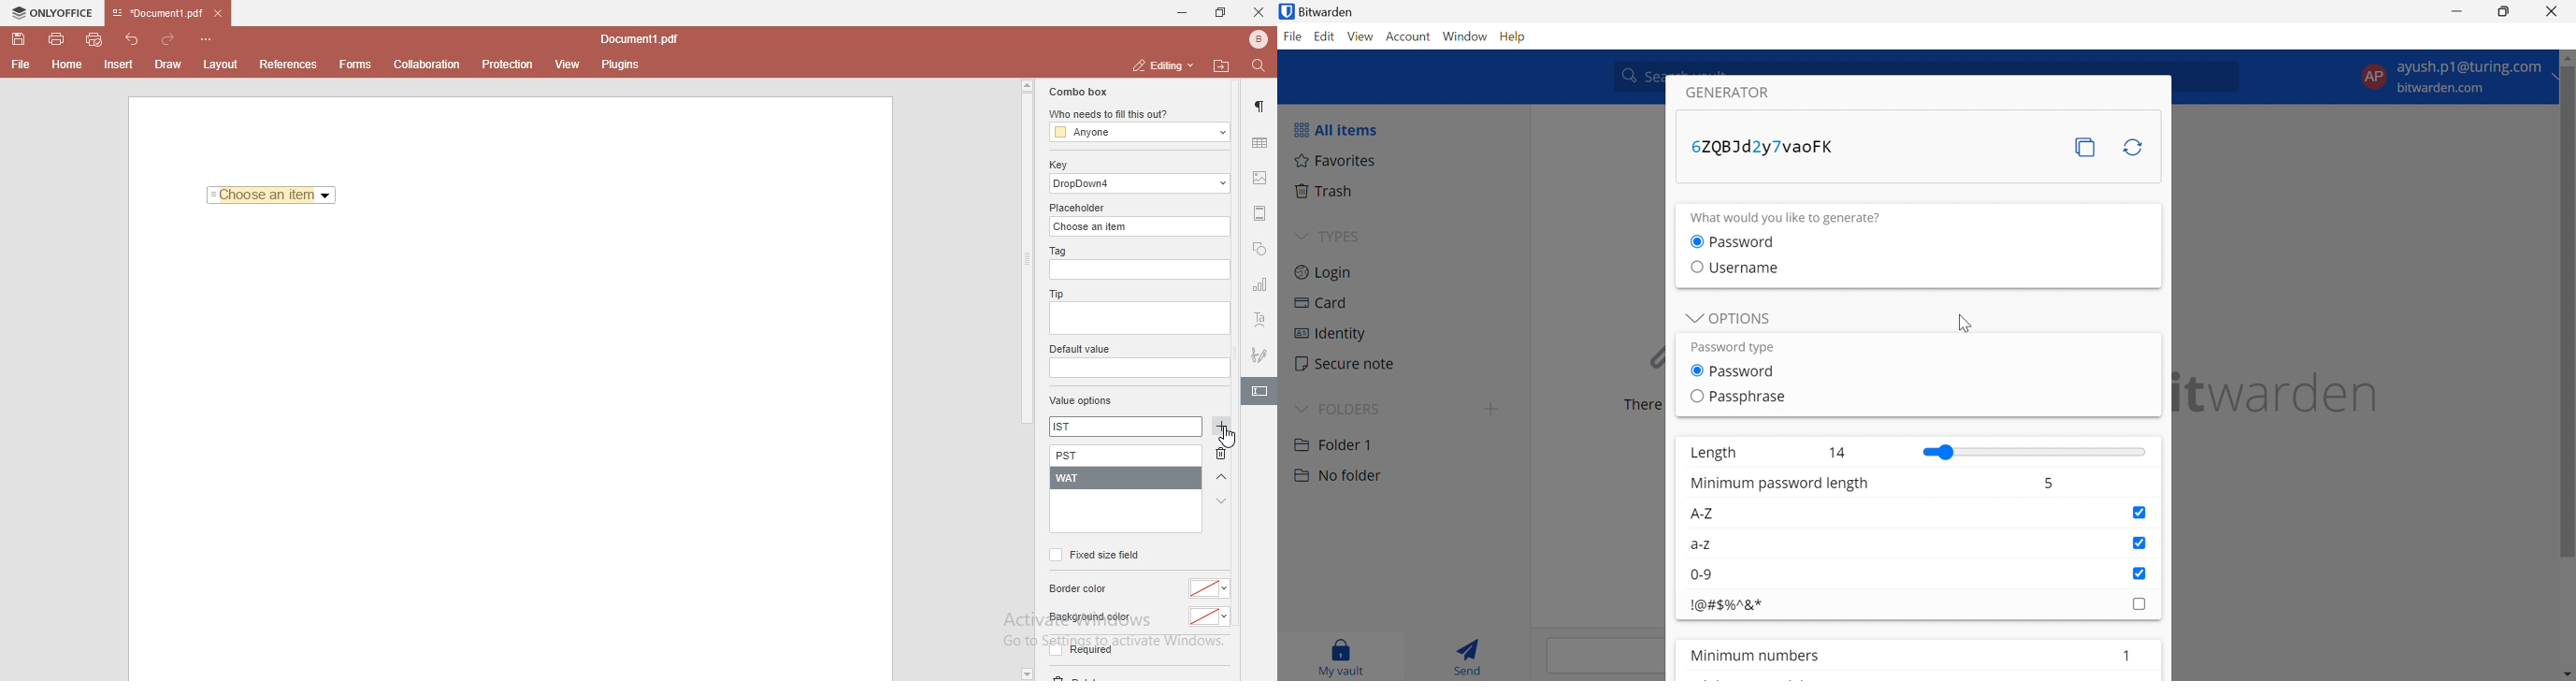 The height and width of the screenshot is (700, 2576). Describe the element at coordinates (2034, 452) in the screenshot. I see `Slider` at that location.